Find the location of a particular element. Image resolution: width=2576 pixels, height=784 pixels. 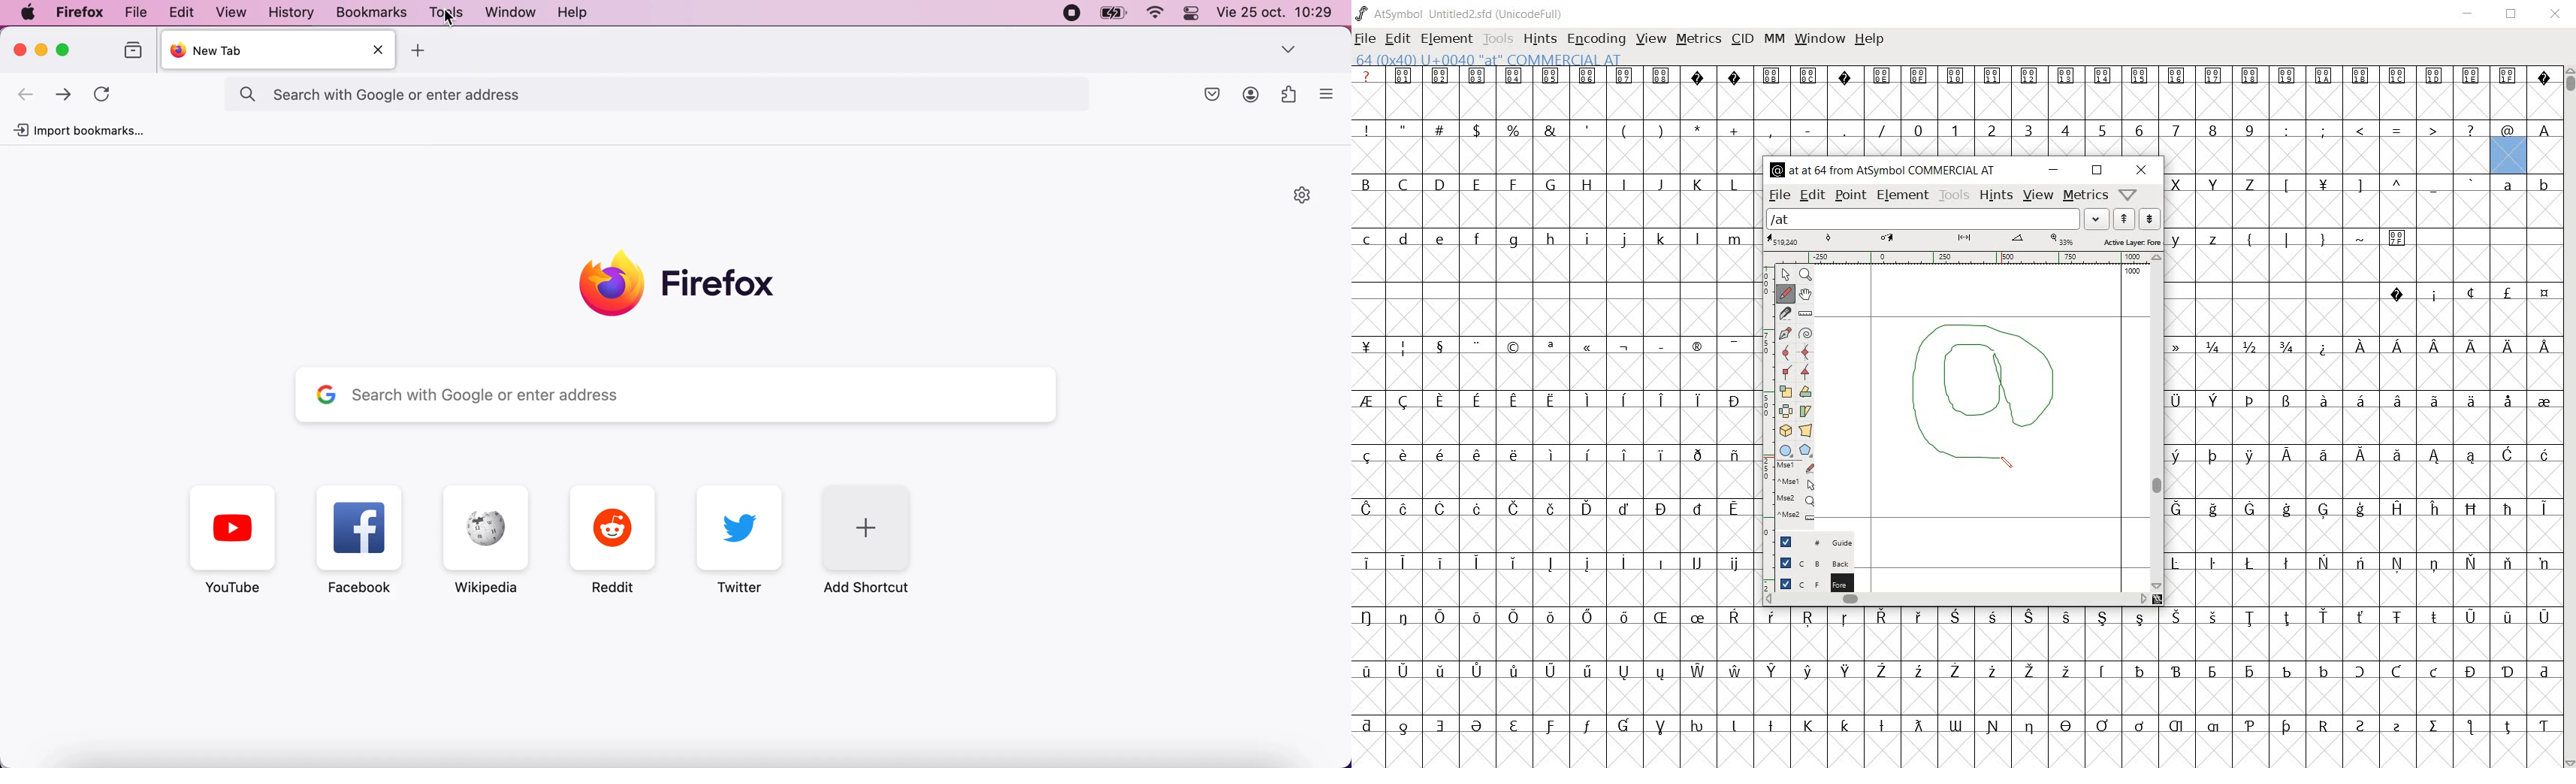

Close is located at coordinates (379, 49).